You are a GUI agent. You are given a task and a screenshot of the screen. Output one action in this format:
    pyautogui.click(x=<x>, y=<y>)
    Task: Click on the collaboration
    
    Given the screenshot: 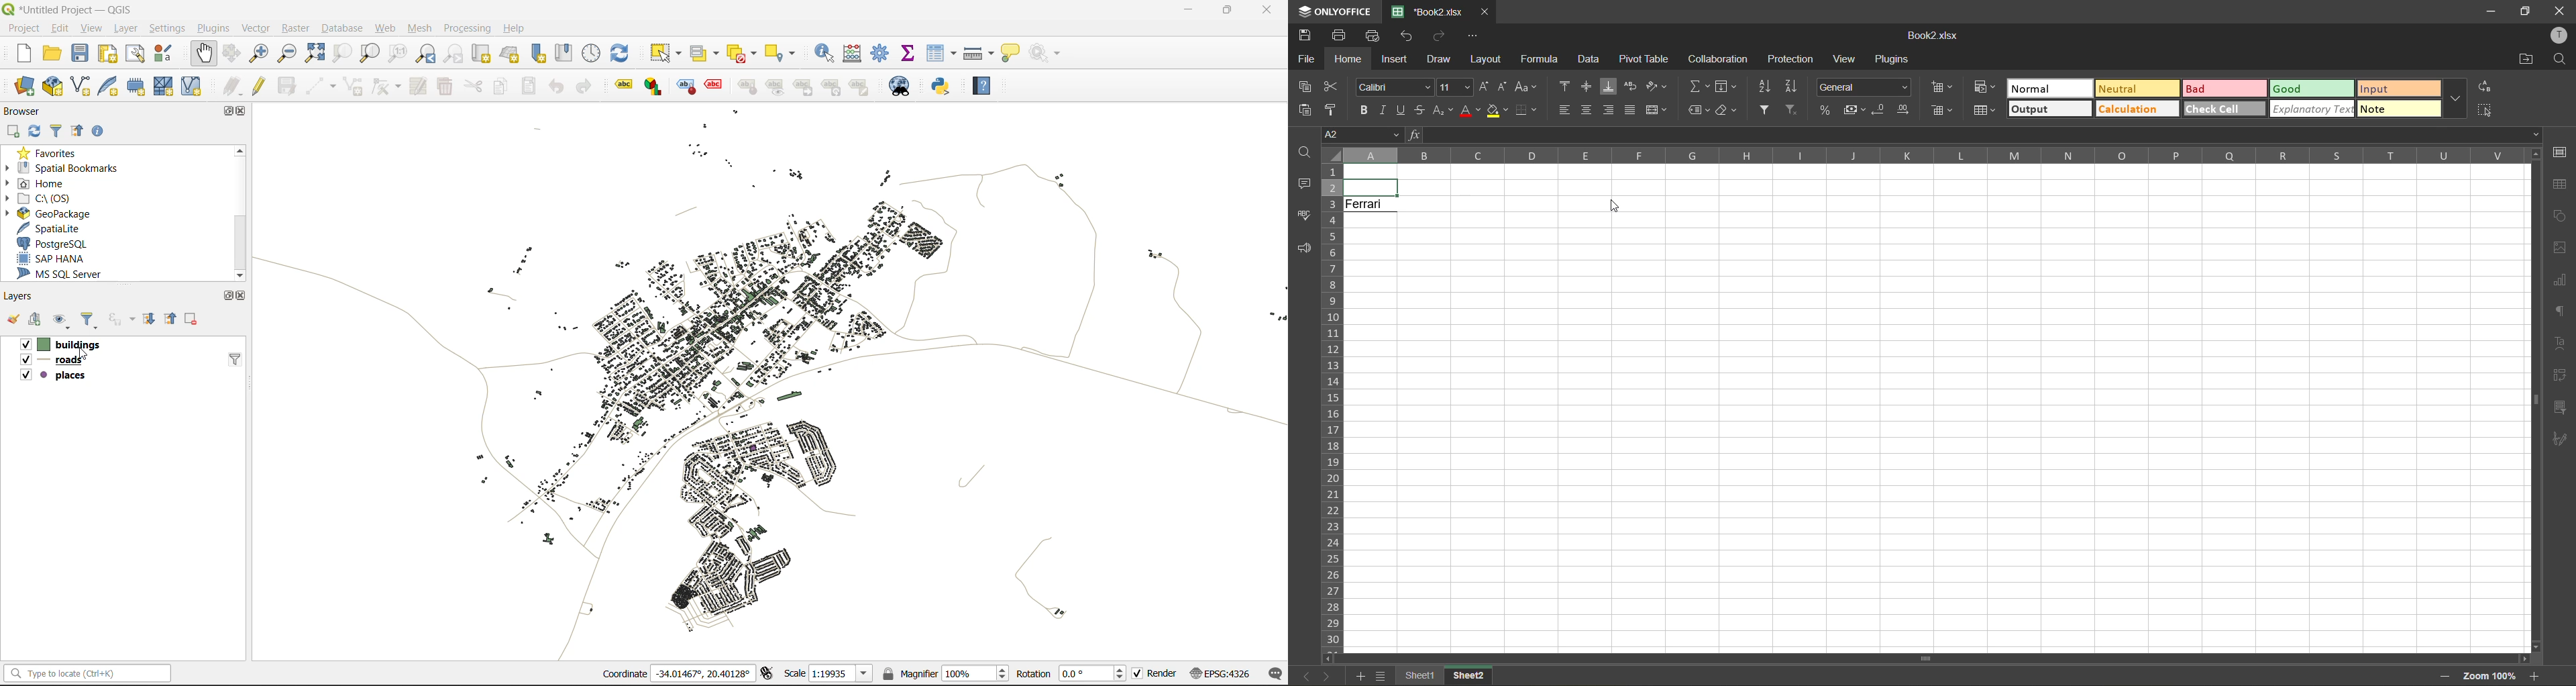 What is the action you would take?
    pyautogui.click(x=1719, y=59)
    